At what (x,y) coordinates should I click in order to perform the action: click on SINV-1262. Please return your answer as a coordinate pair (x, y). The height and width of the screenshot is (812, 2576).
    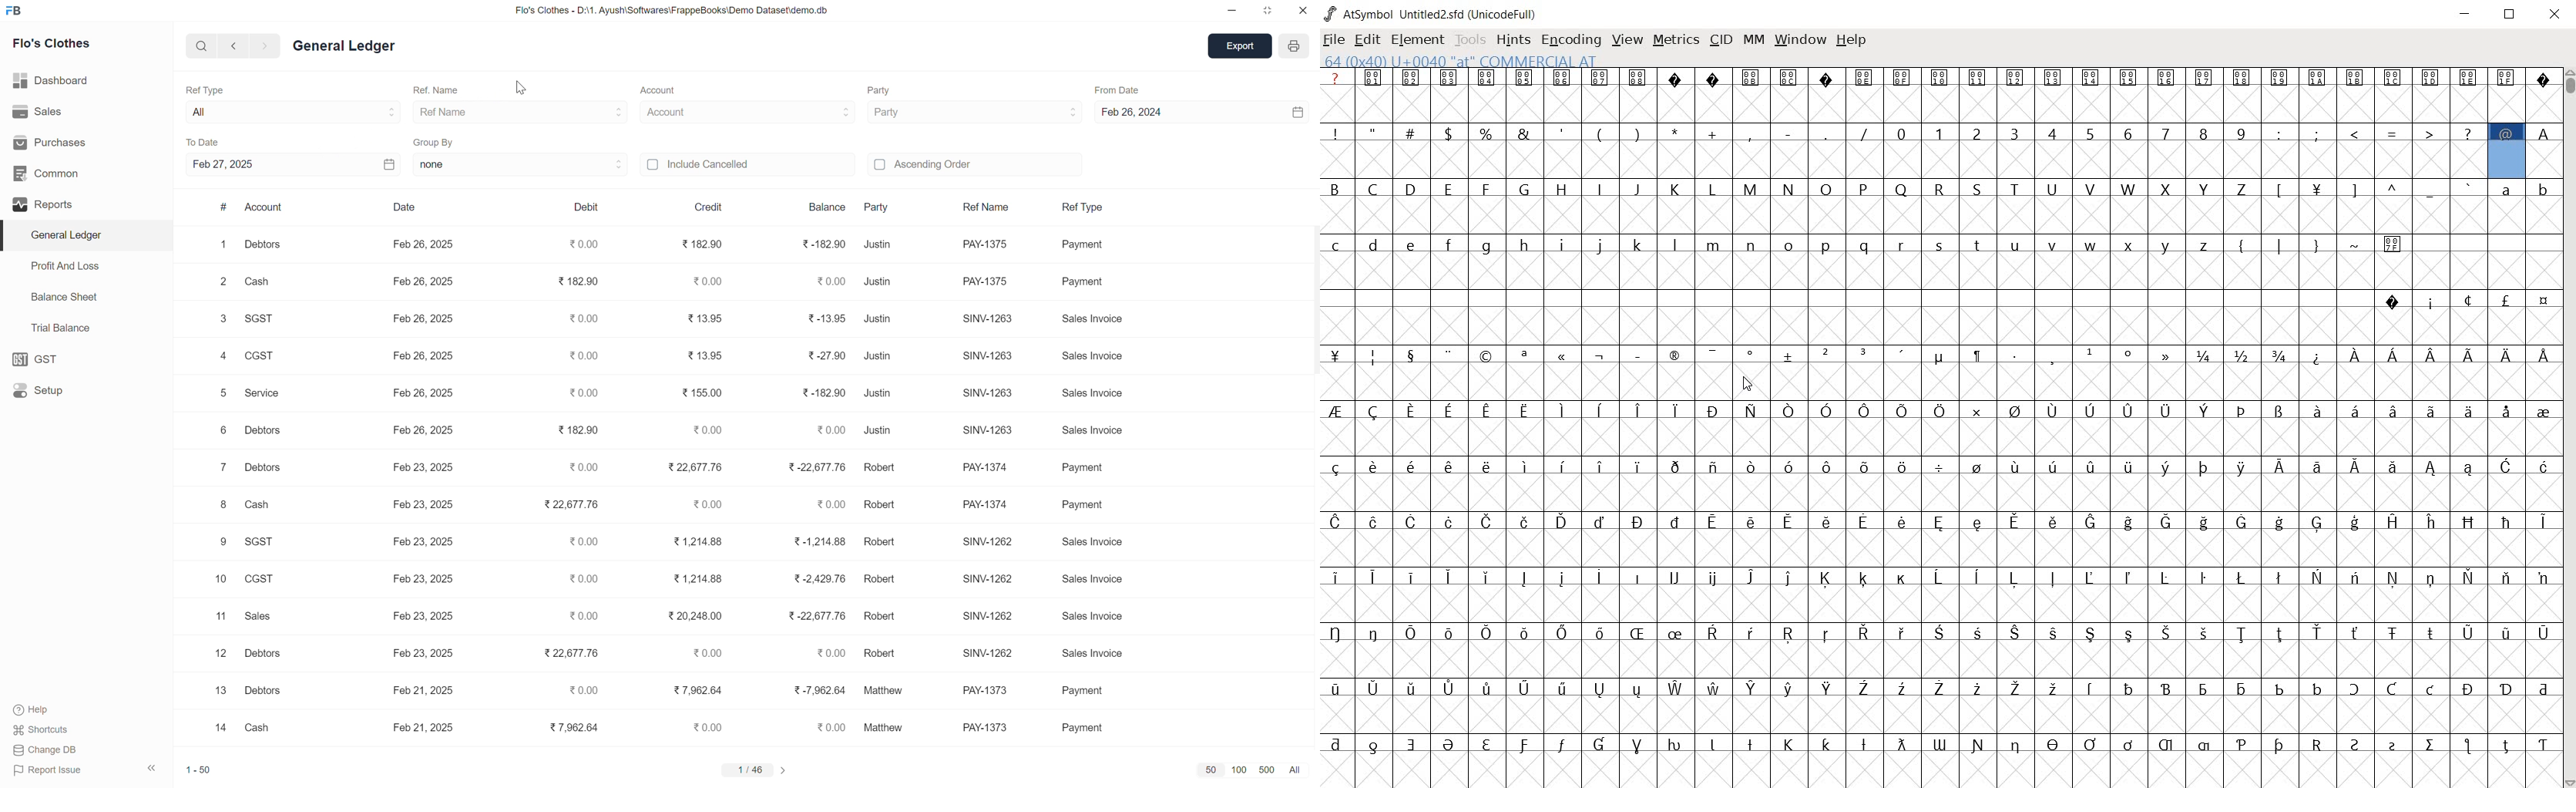
    Looking at the image, I should click on (983, 728).